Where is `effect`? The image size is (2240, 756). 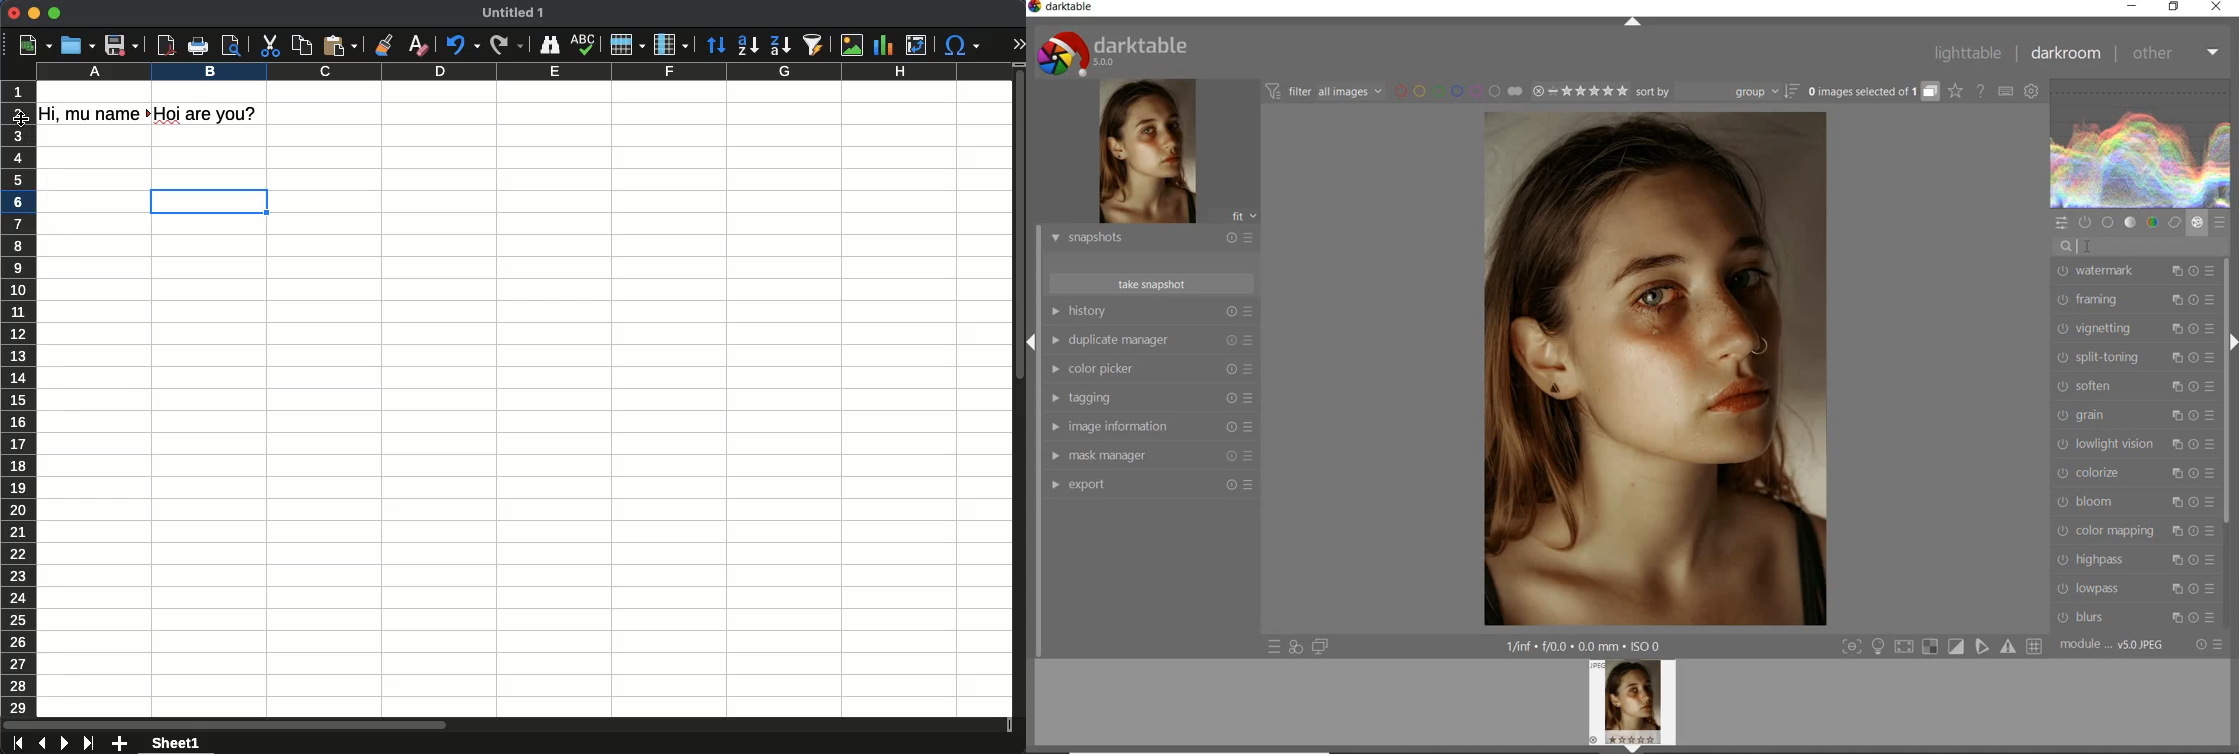 effect is located at coordinates (2197, 222).